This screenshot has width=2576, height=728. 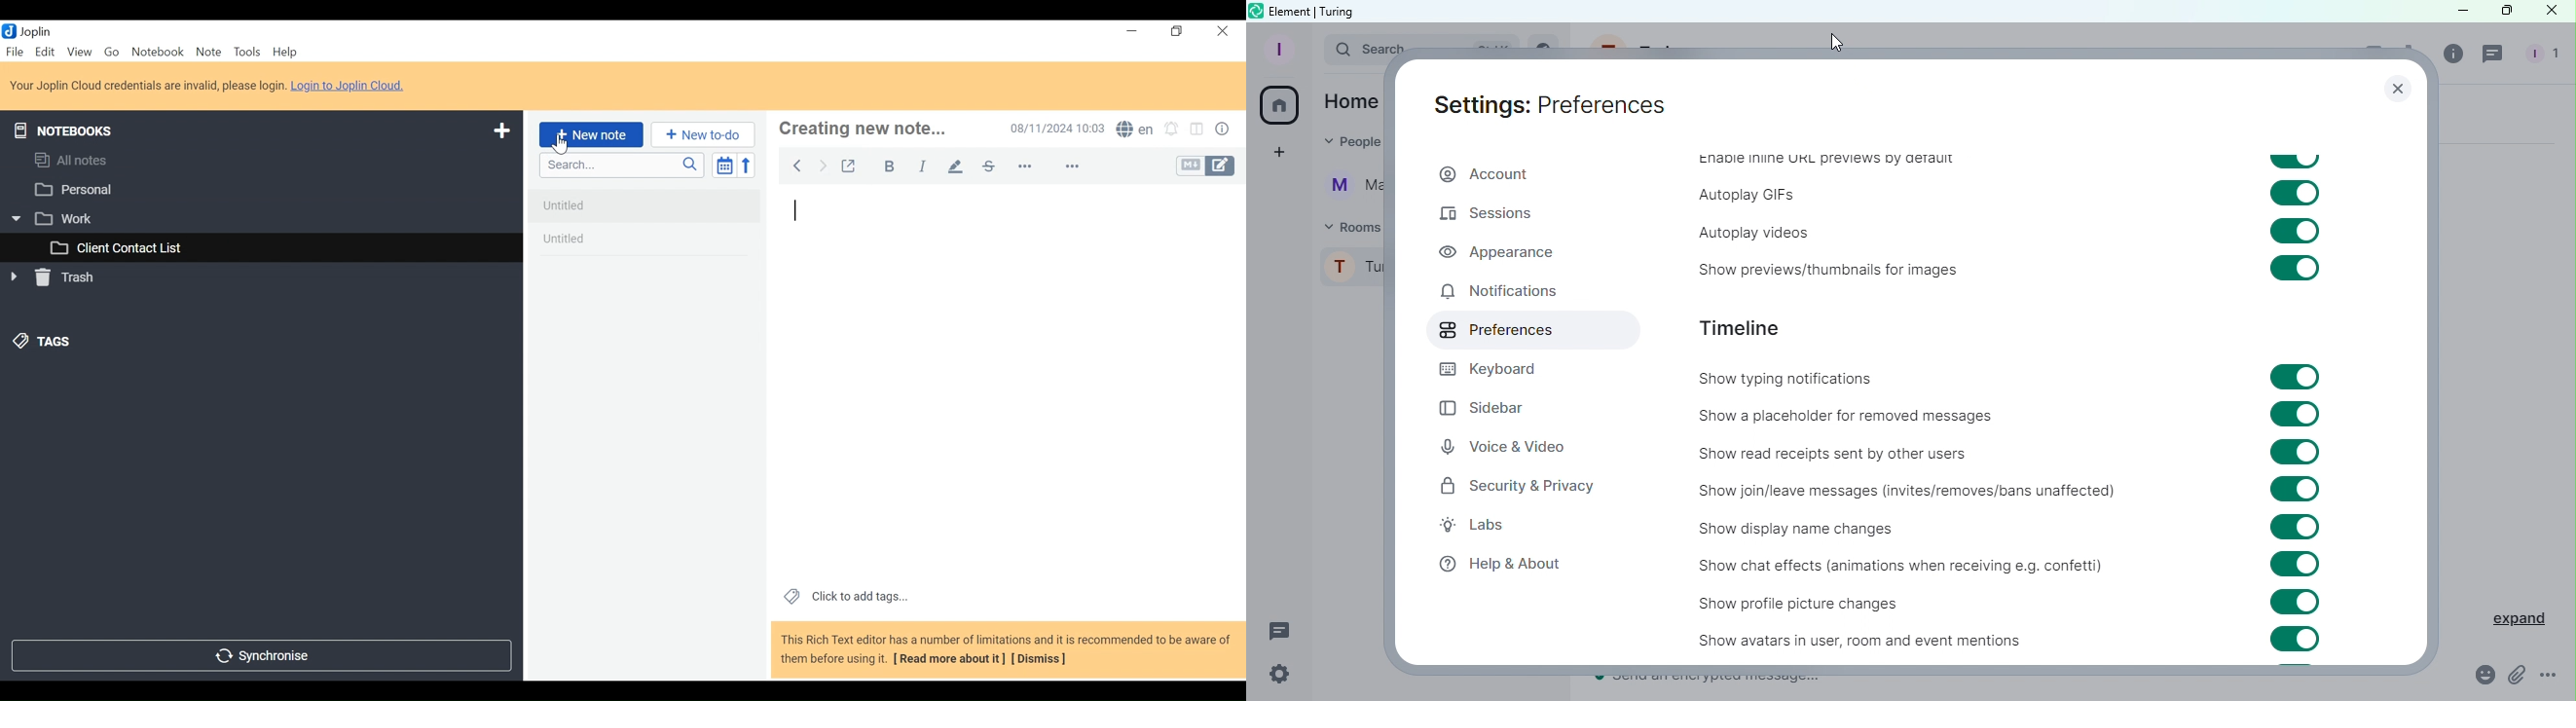 I want to click on Toggle, so click(x=2293, y=231).